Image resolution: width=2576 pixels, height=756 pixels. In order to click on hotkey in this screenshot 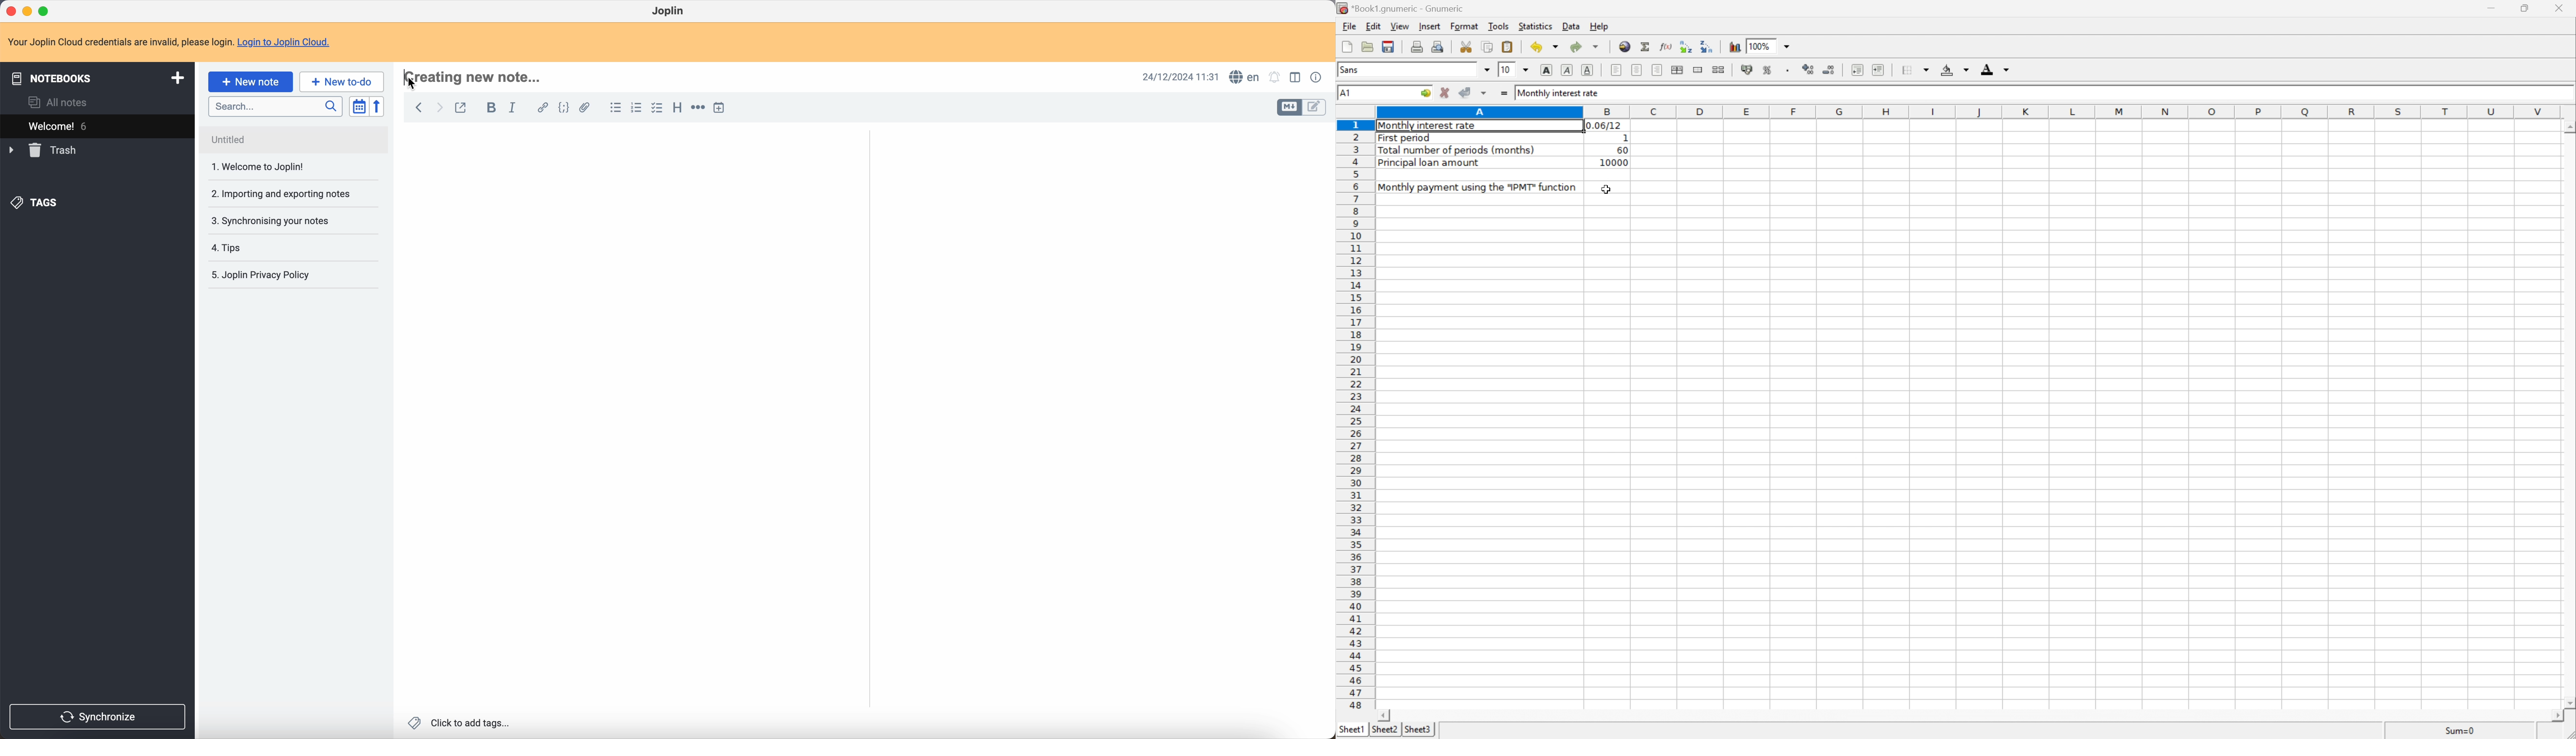, I will do `click(476, 77)`.